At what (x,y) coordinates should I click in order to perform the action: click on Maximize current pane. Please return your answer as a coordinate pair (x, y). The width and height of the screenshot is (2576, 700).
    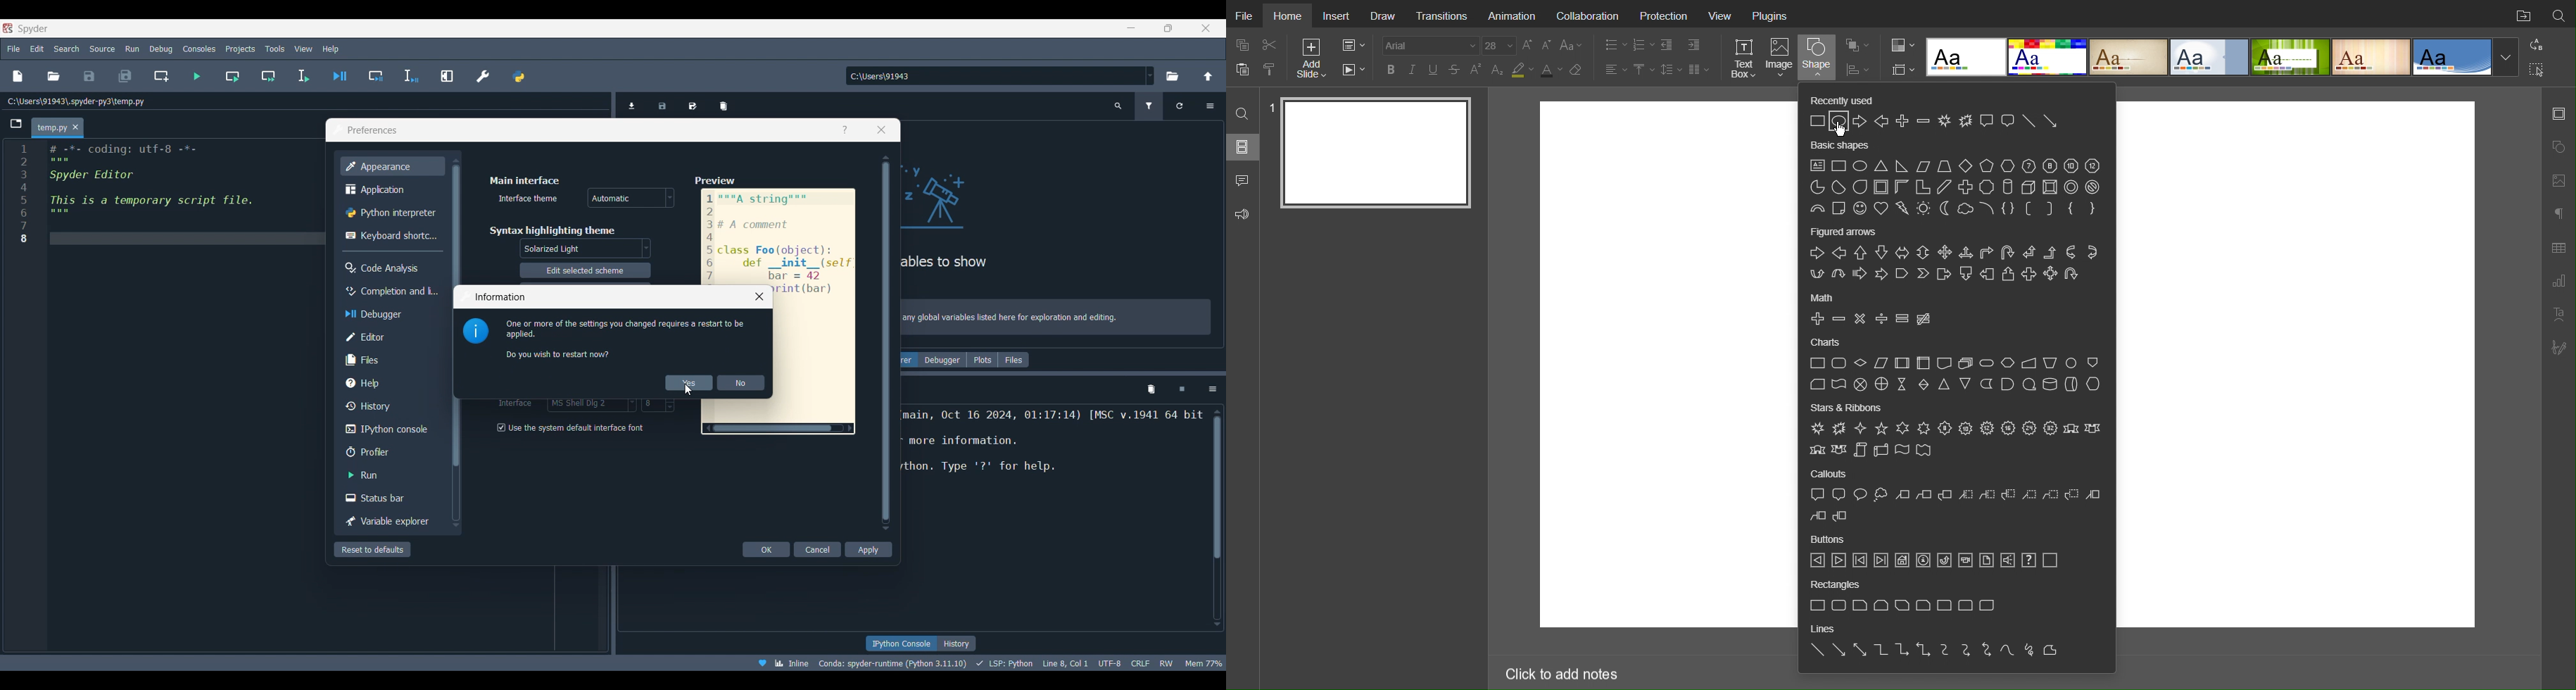
    Looking at the image, I should click on (447, 76).